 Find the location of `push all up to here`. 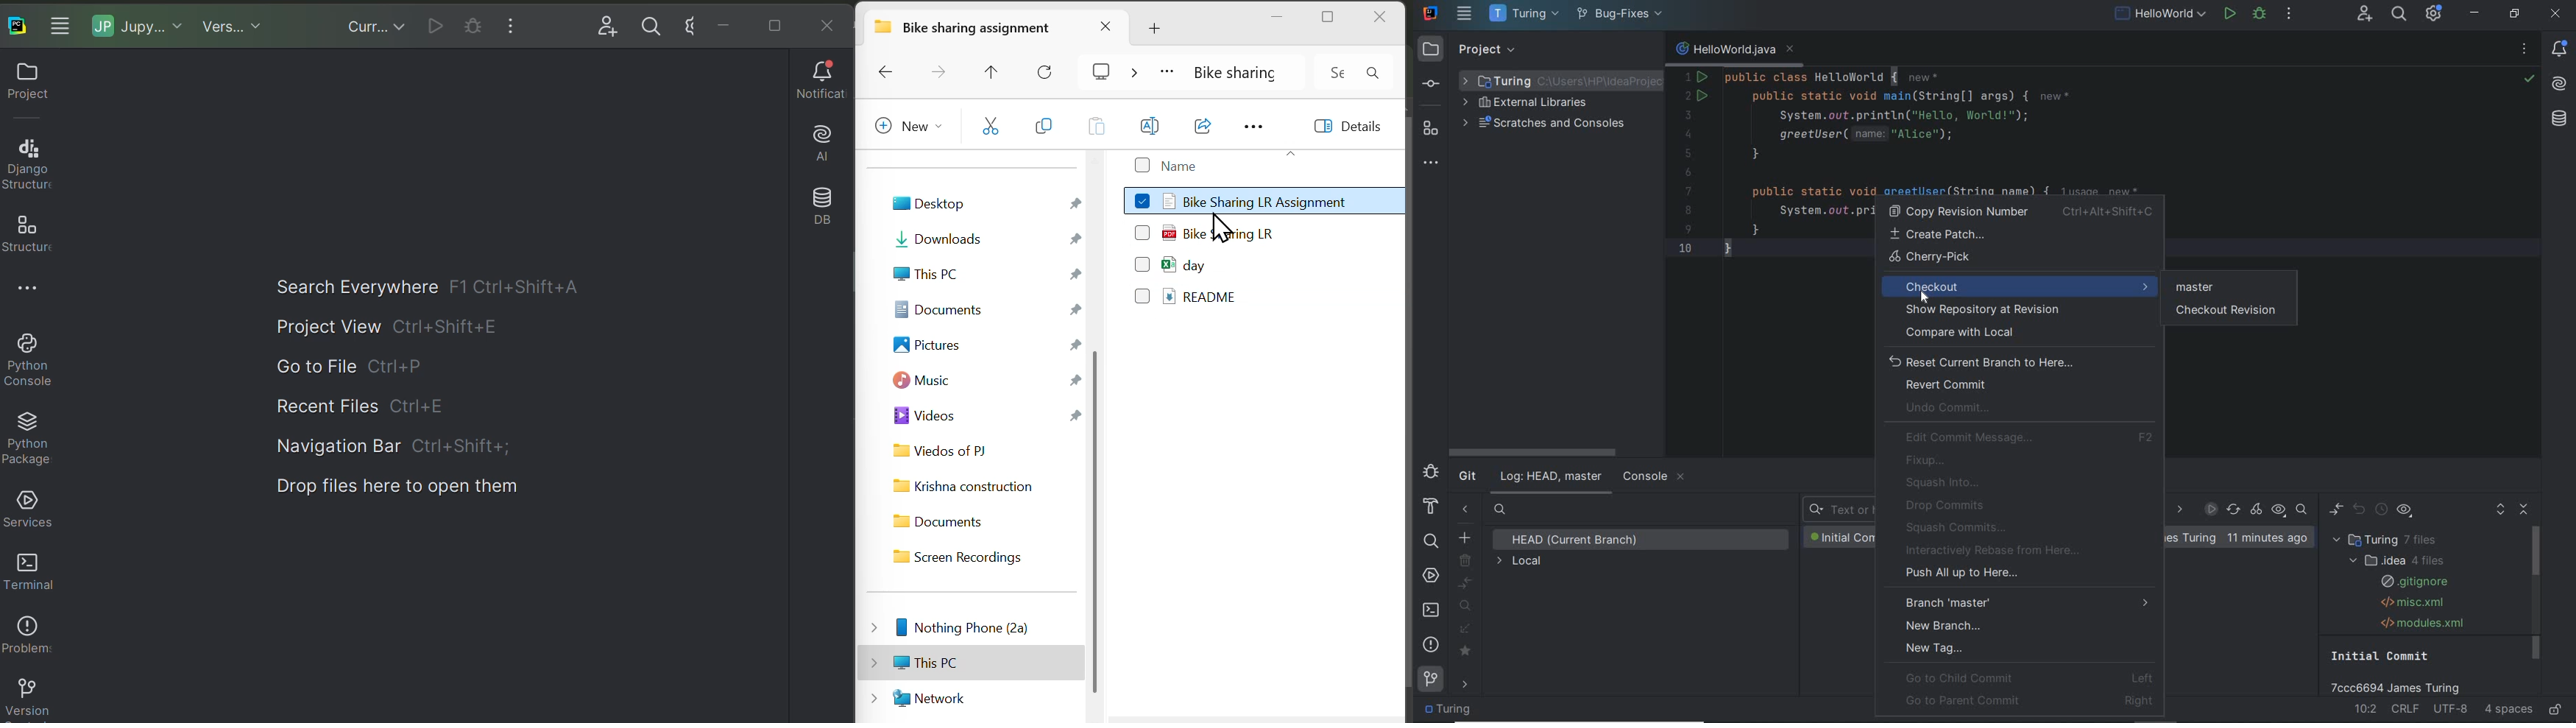

push all up to here is located at coordinates (1960, 575).